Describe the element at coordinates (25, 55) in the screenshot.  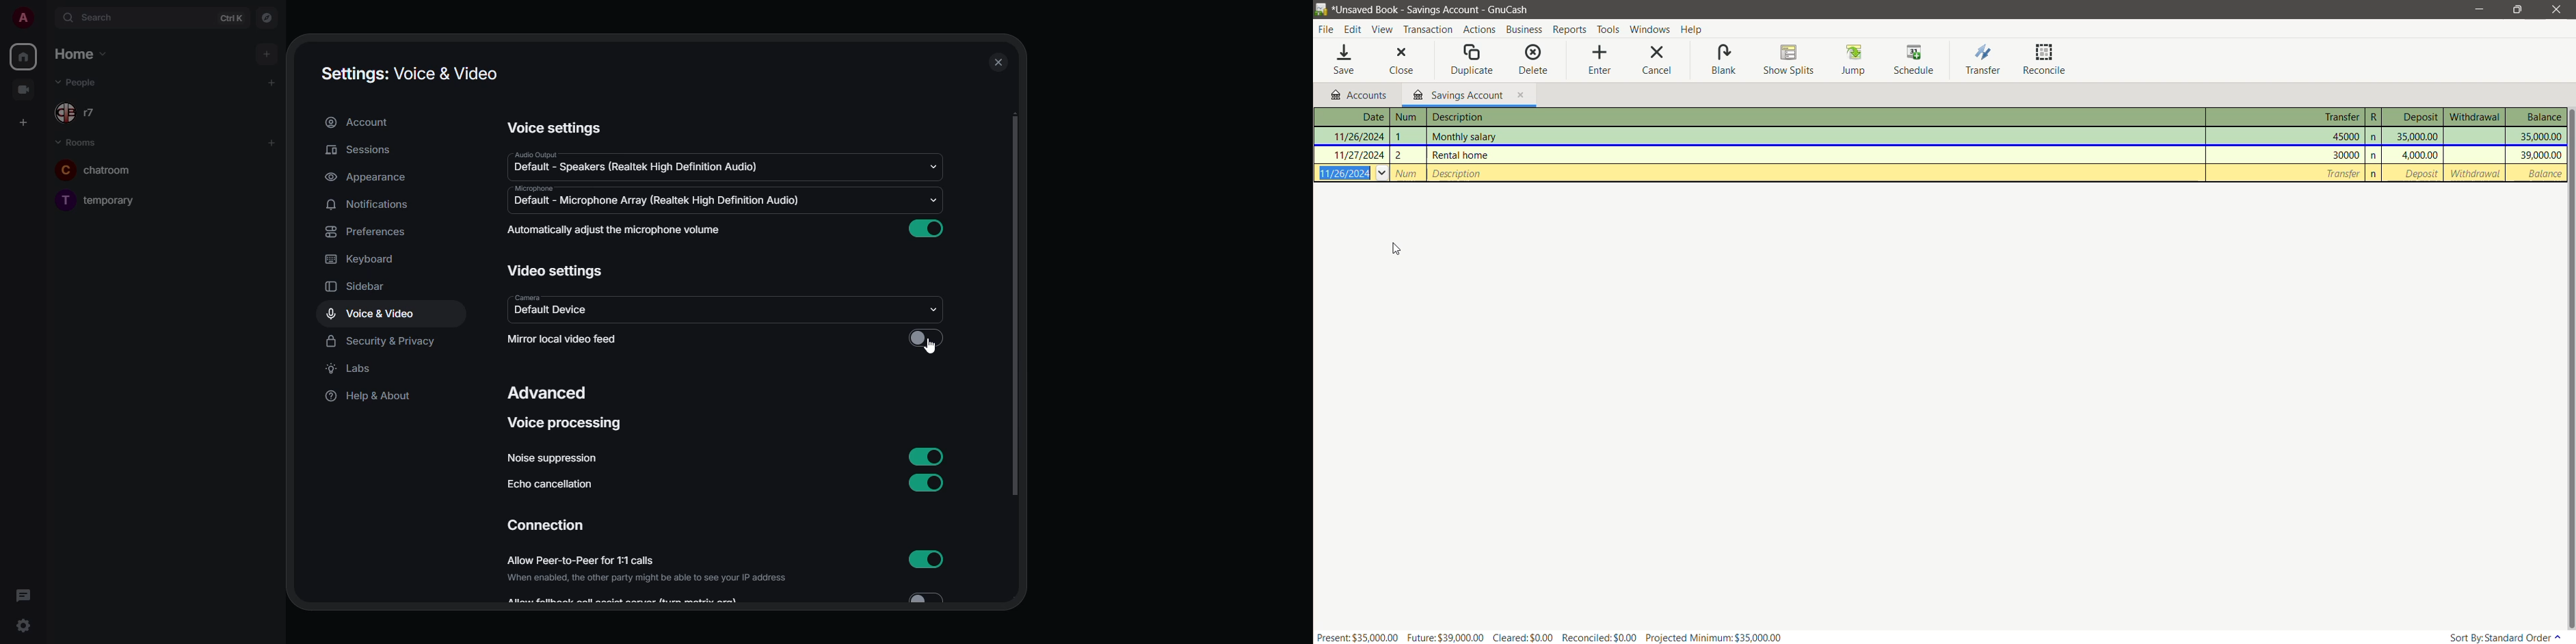
I see `home` at that location.